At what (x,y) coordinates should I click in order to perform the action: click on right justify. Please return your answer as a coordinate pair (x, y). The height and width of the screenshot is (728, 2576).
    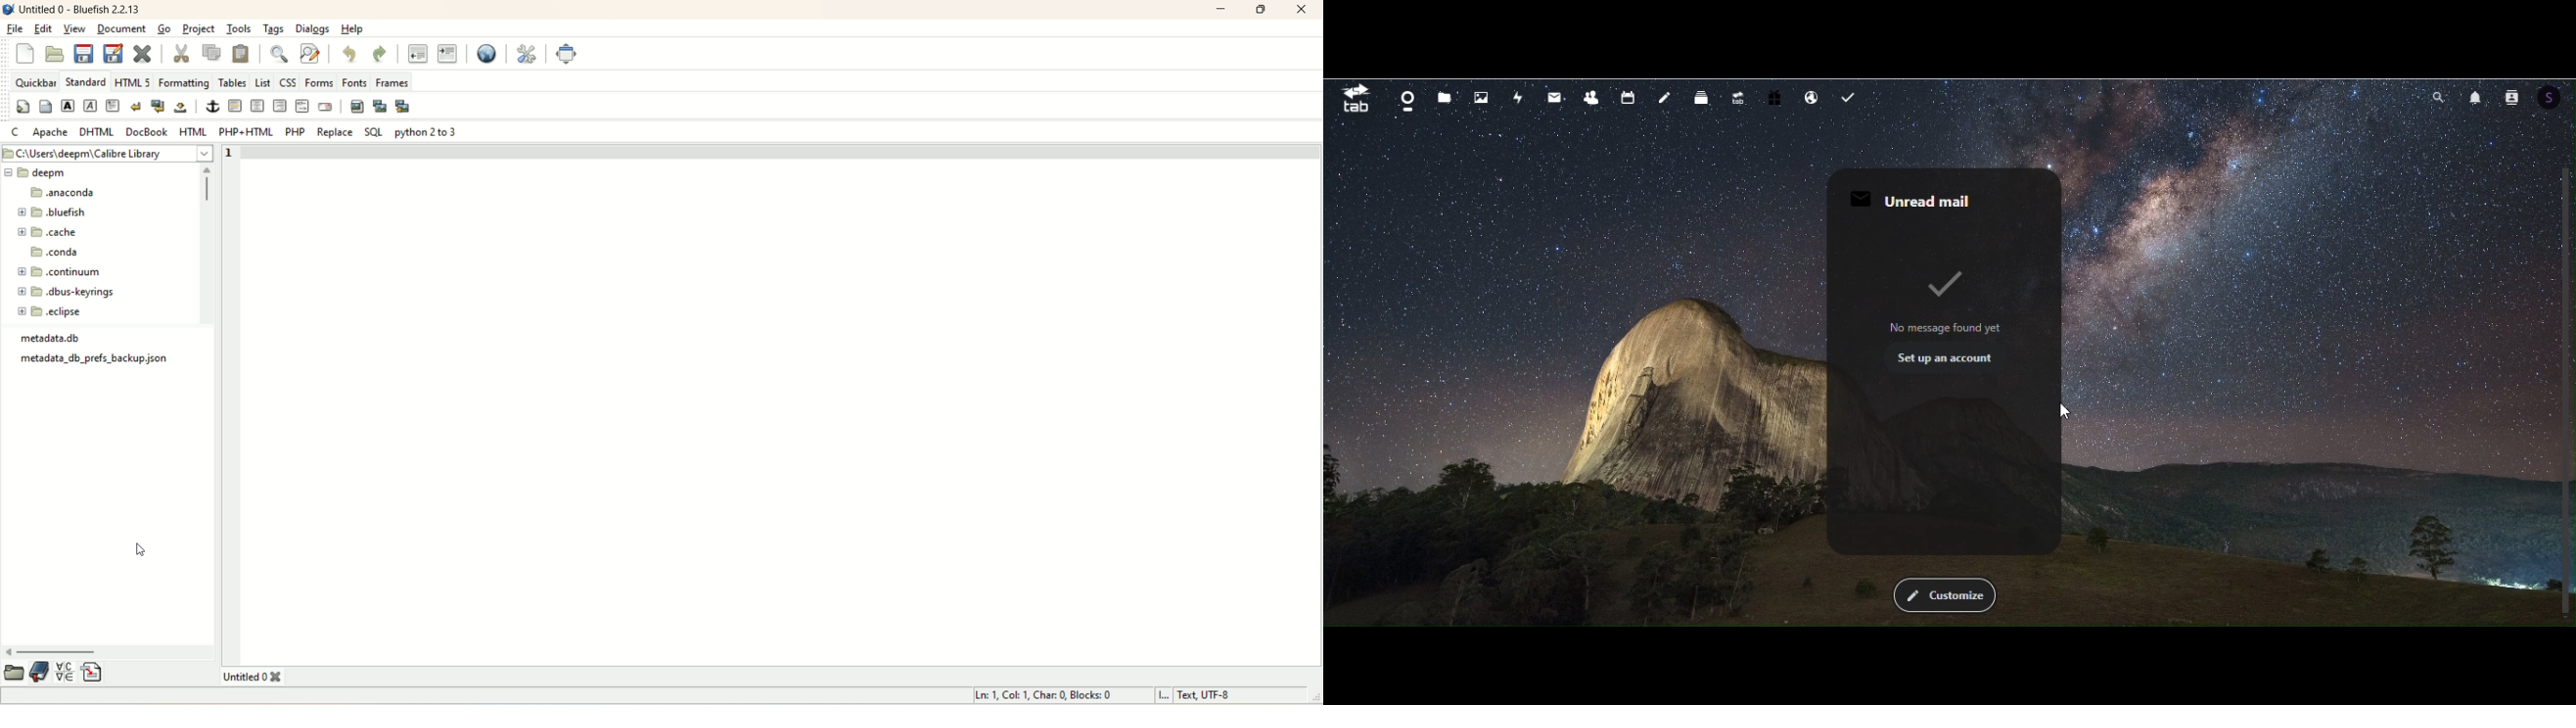
    Looking at the image, I should click on (279, 105).